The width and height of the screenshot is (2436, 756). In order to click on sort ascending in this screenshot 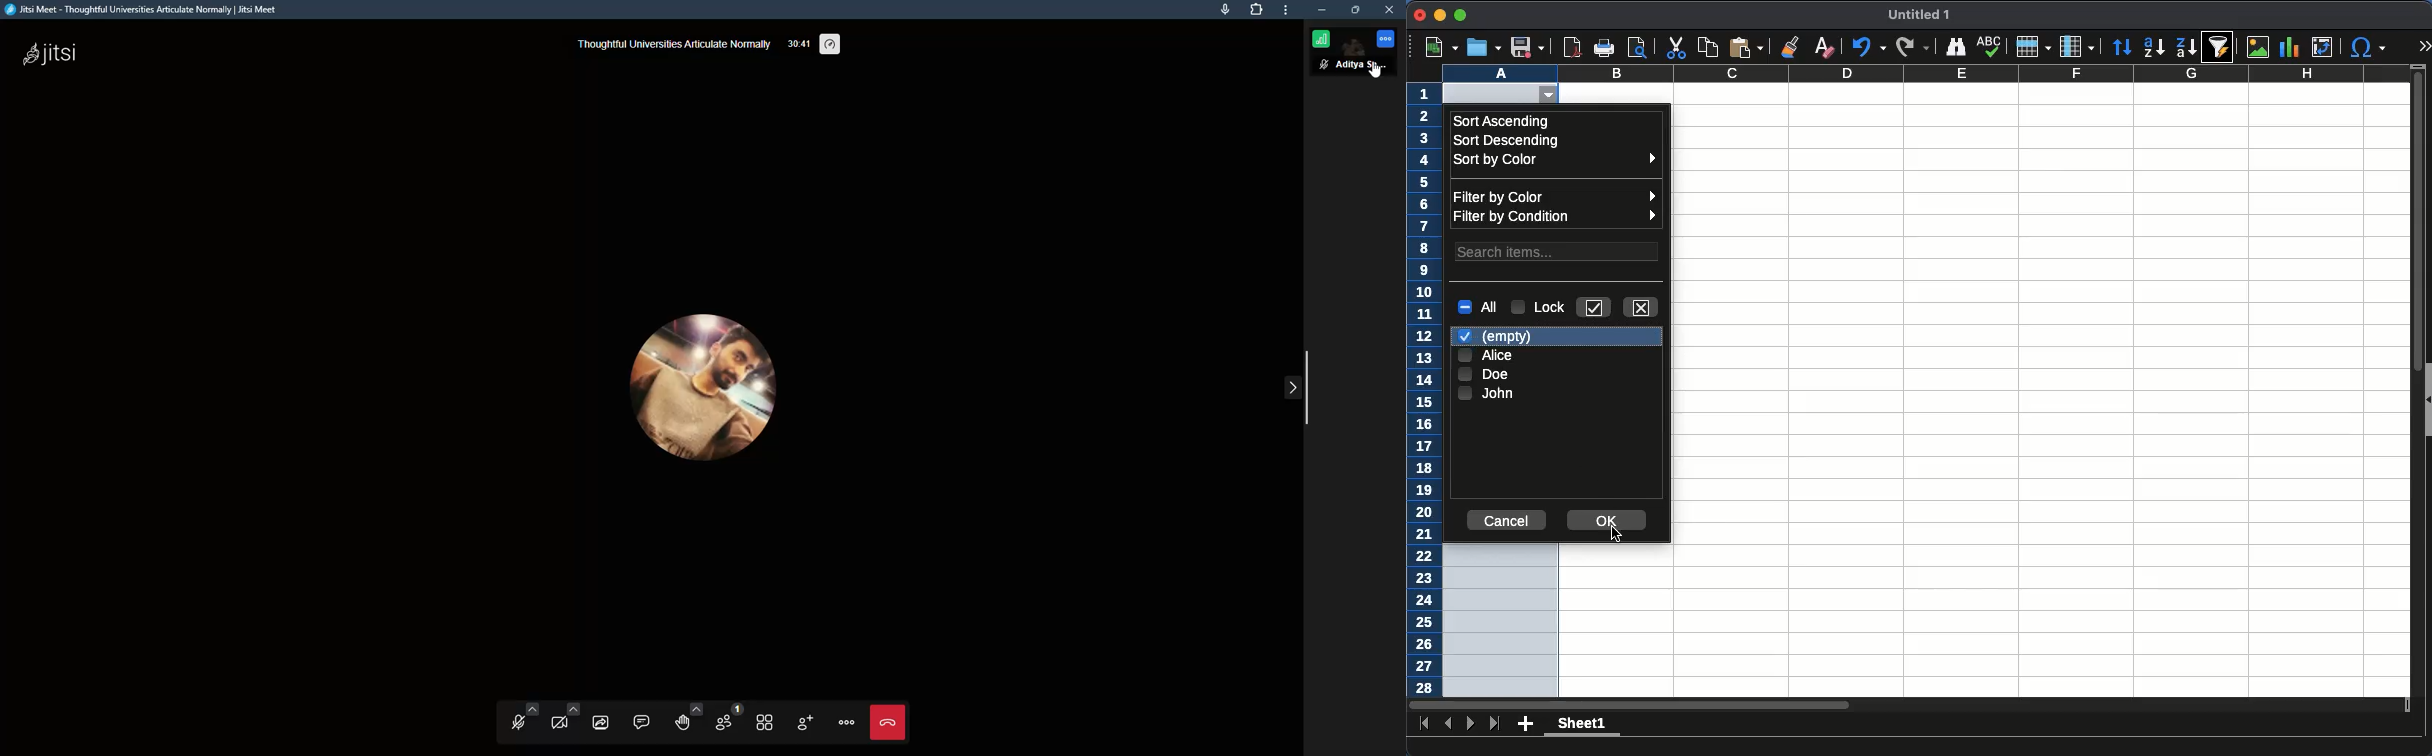, I will do `click(1501, 121)`.